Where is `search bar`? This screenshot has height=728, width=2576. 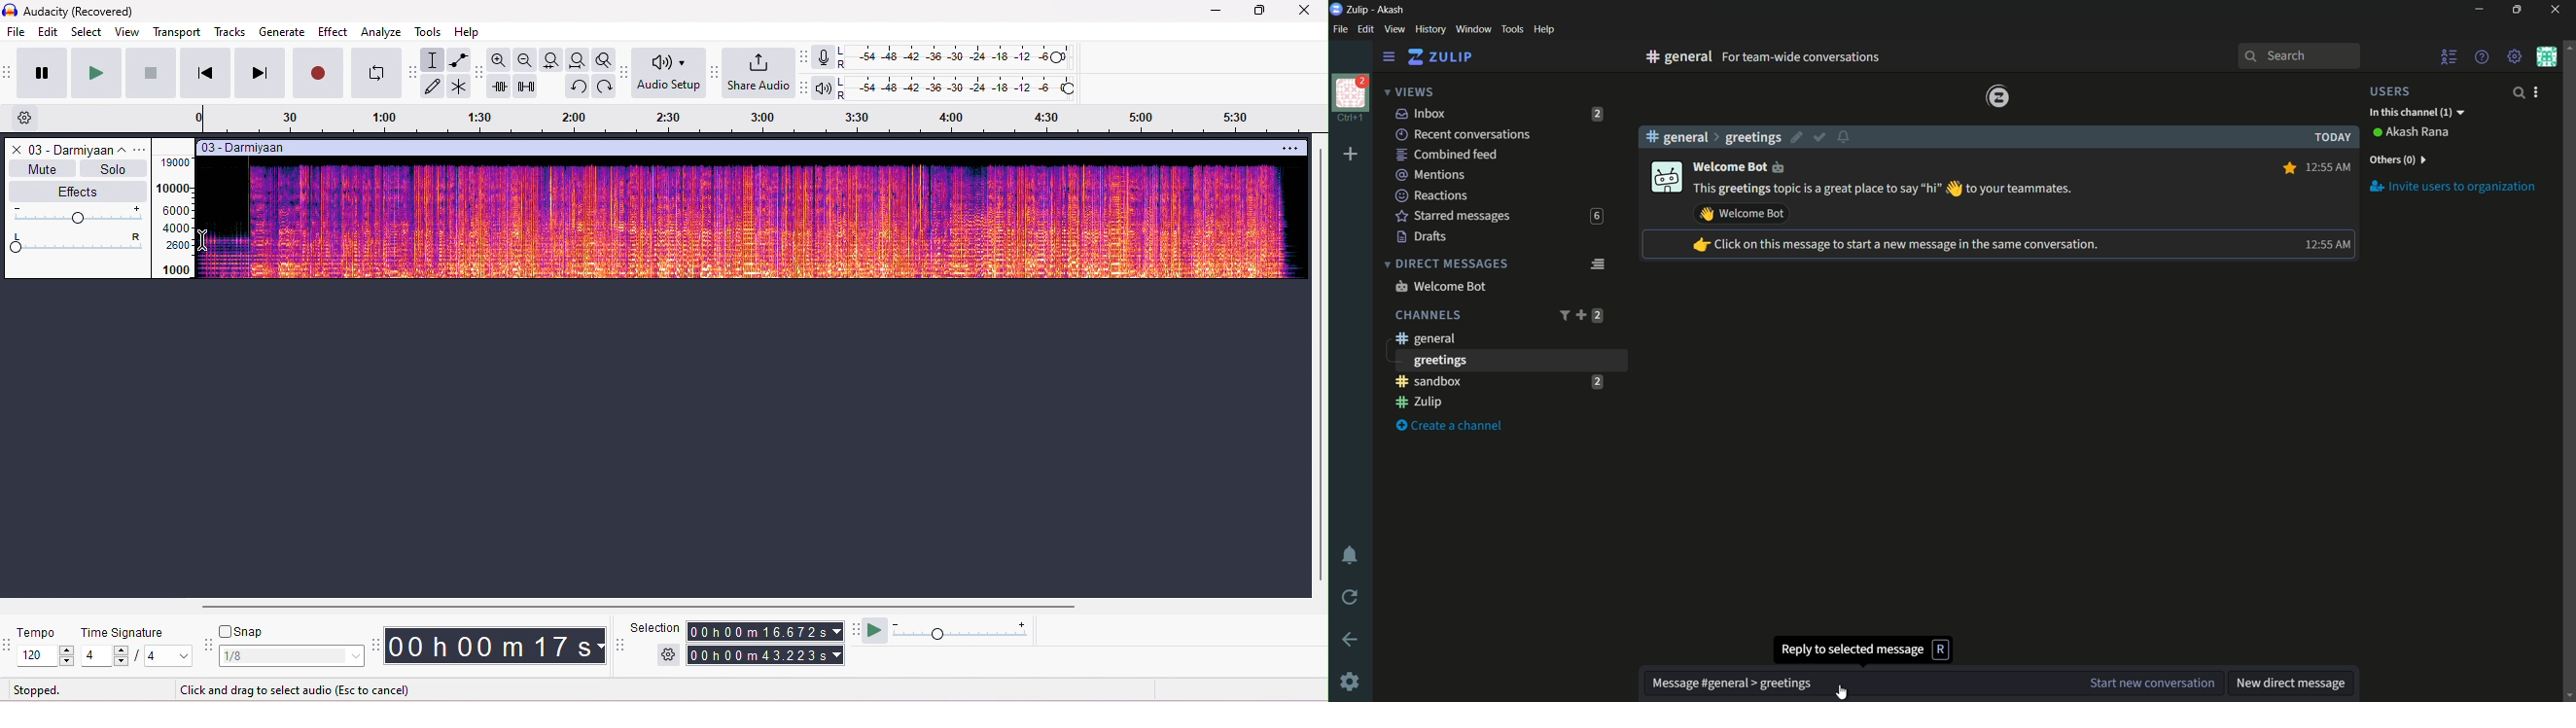 search bar is located at coordinates (2299, 56).